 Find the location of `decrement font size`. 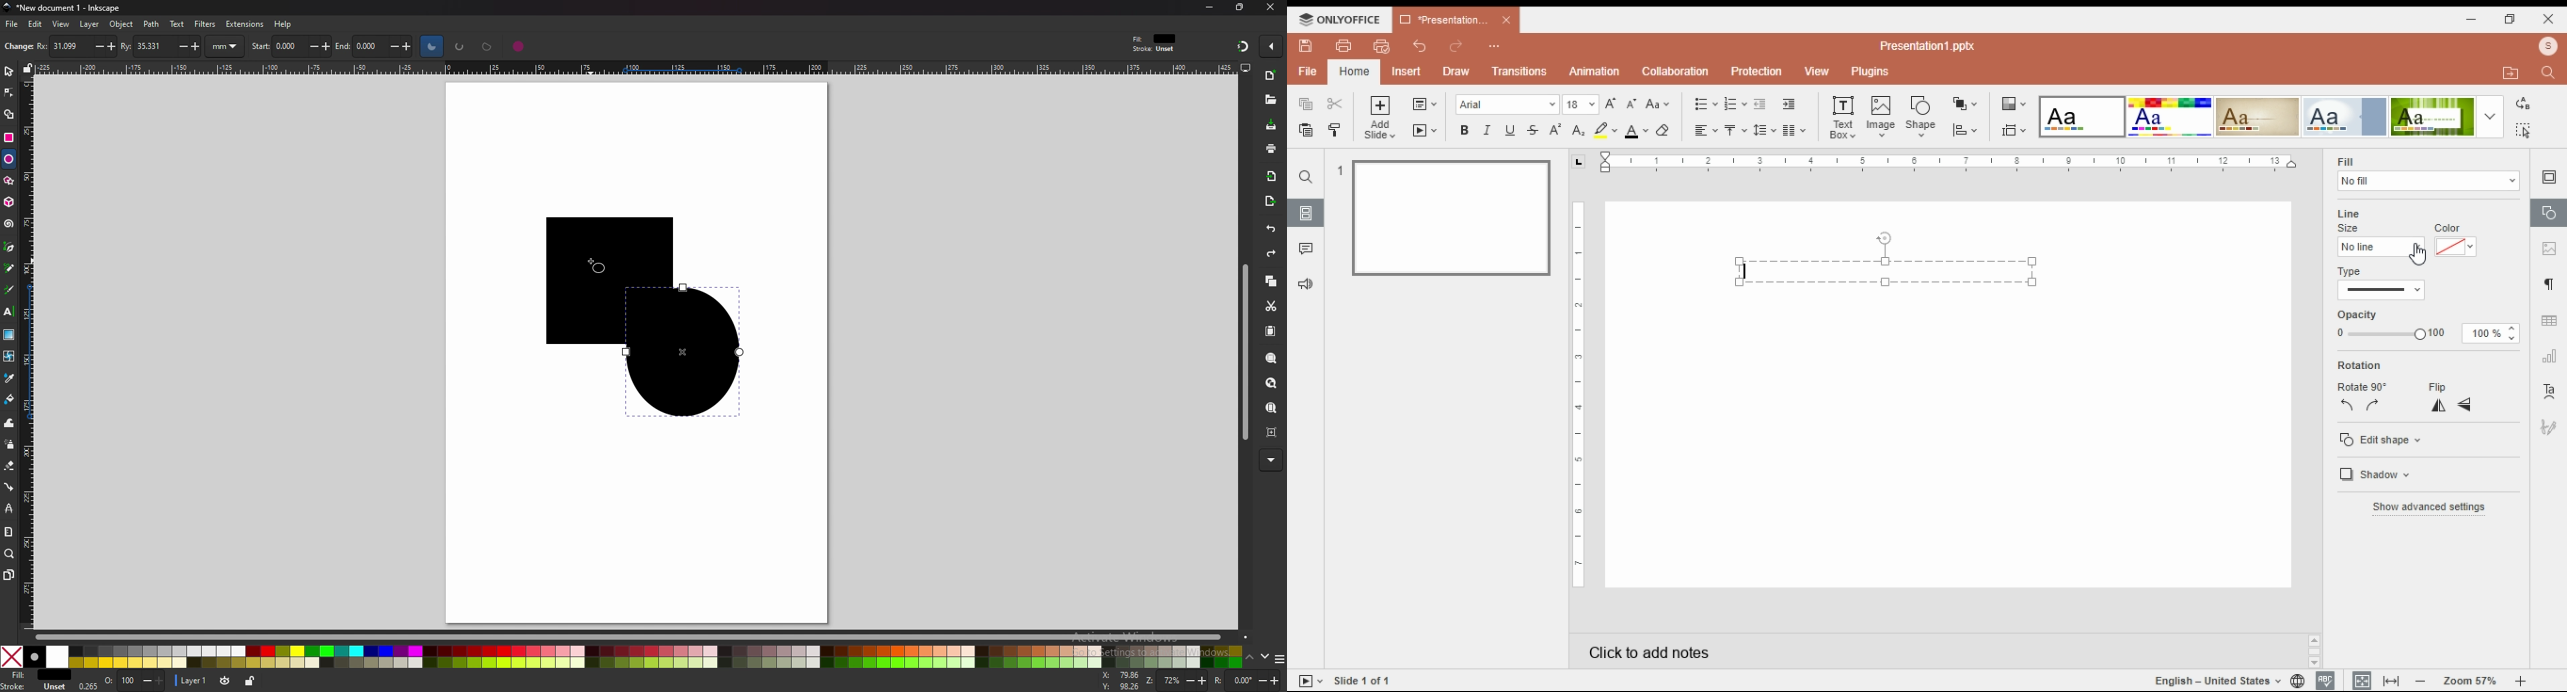

decrement font size is located at coordinates (1632, 103).